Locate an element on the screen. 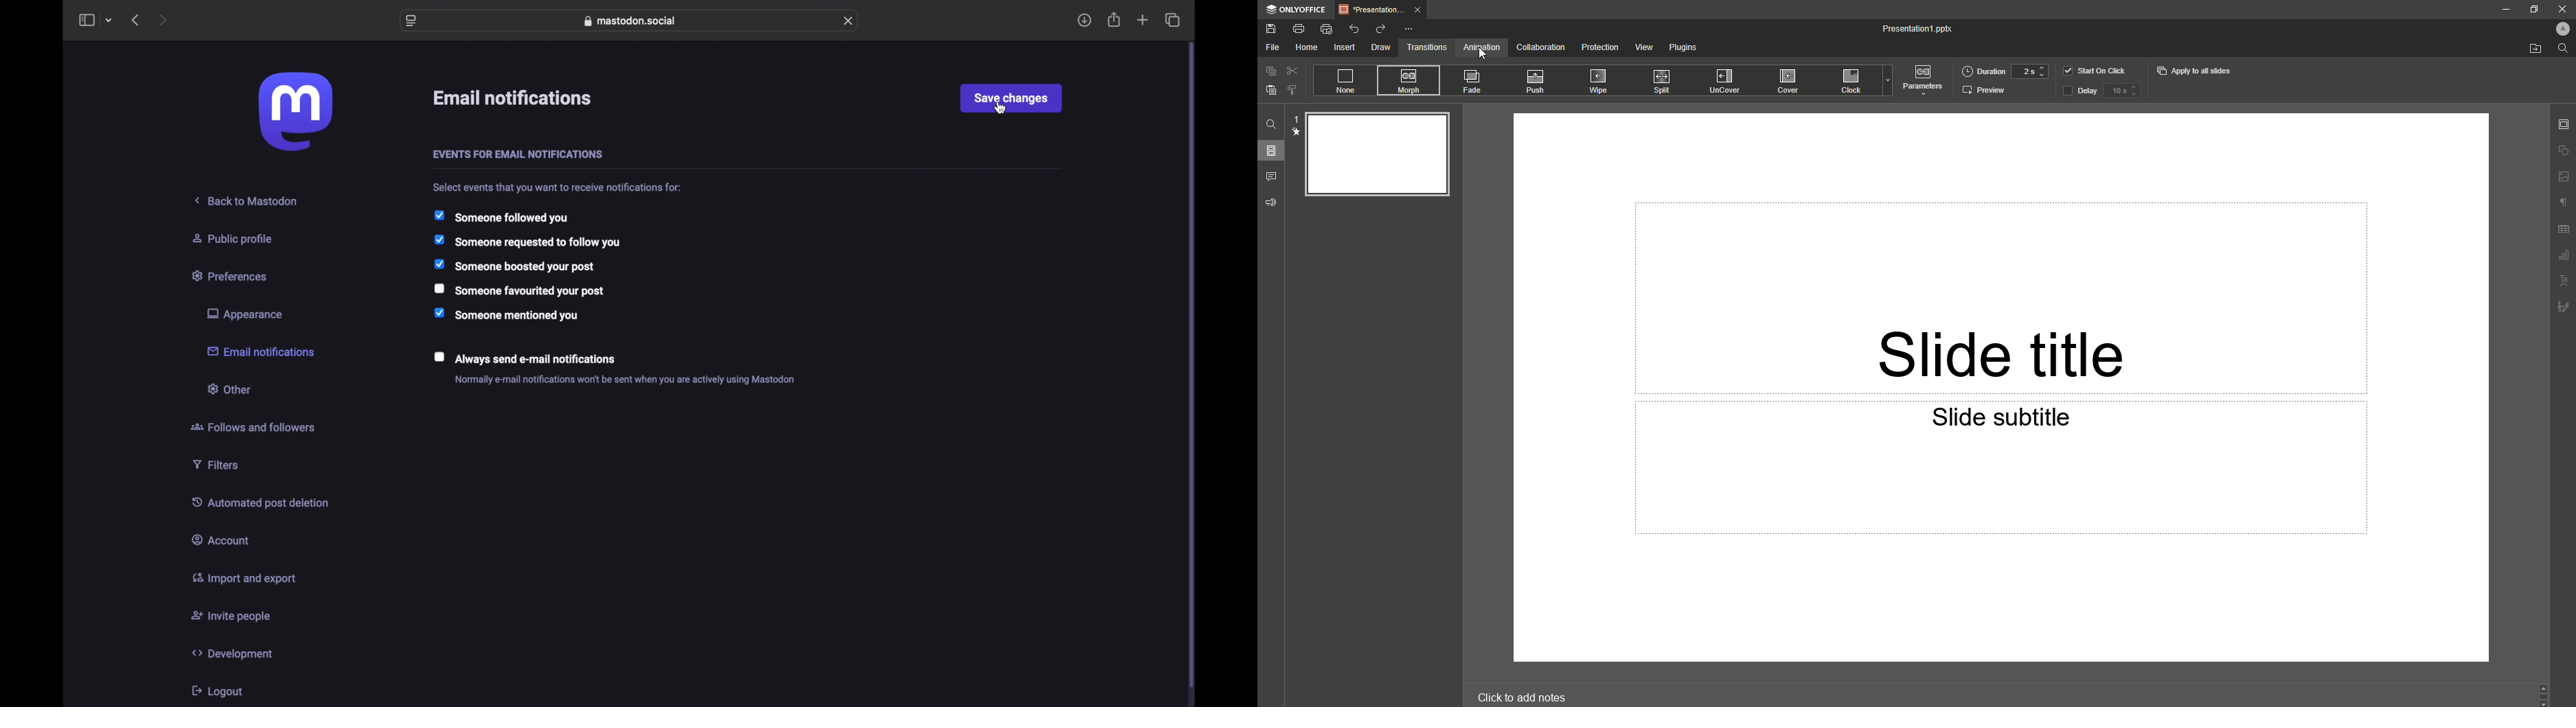  new tab is located at coordinates (1143, 20).